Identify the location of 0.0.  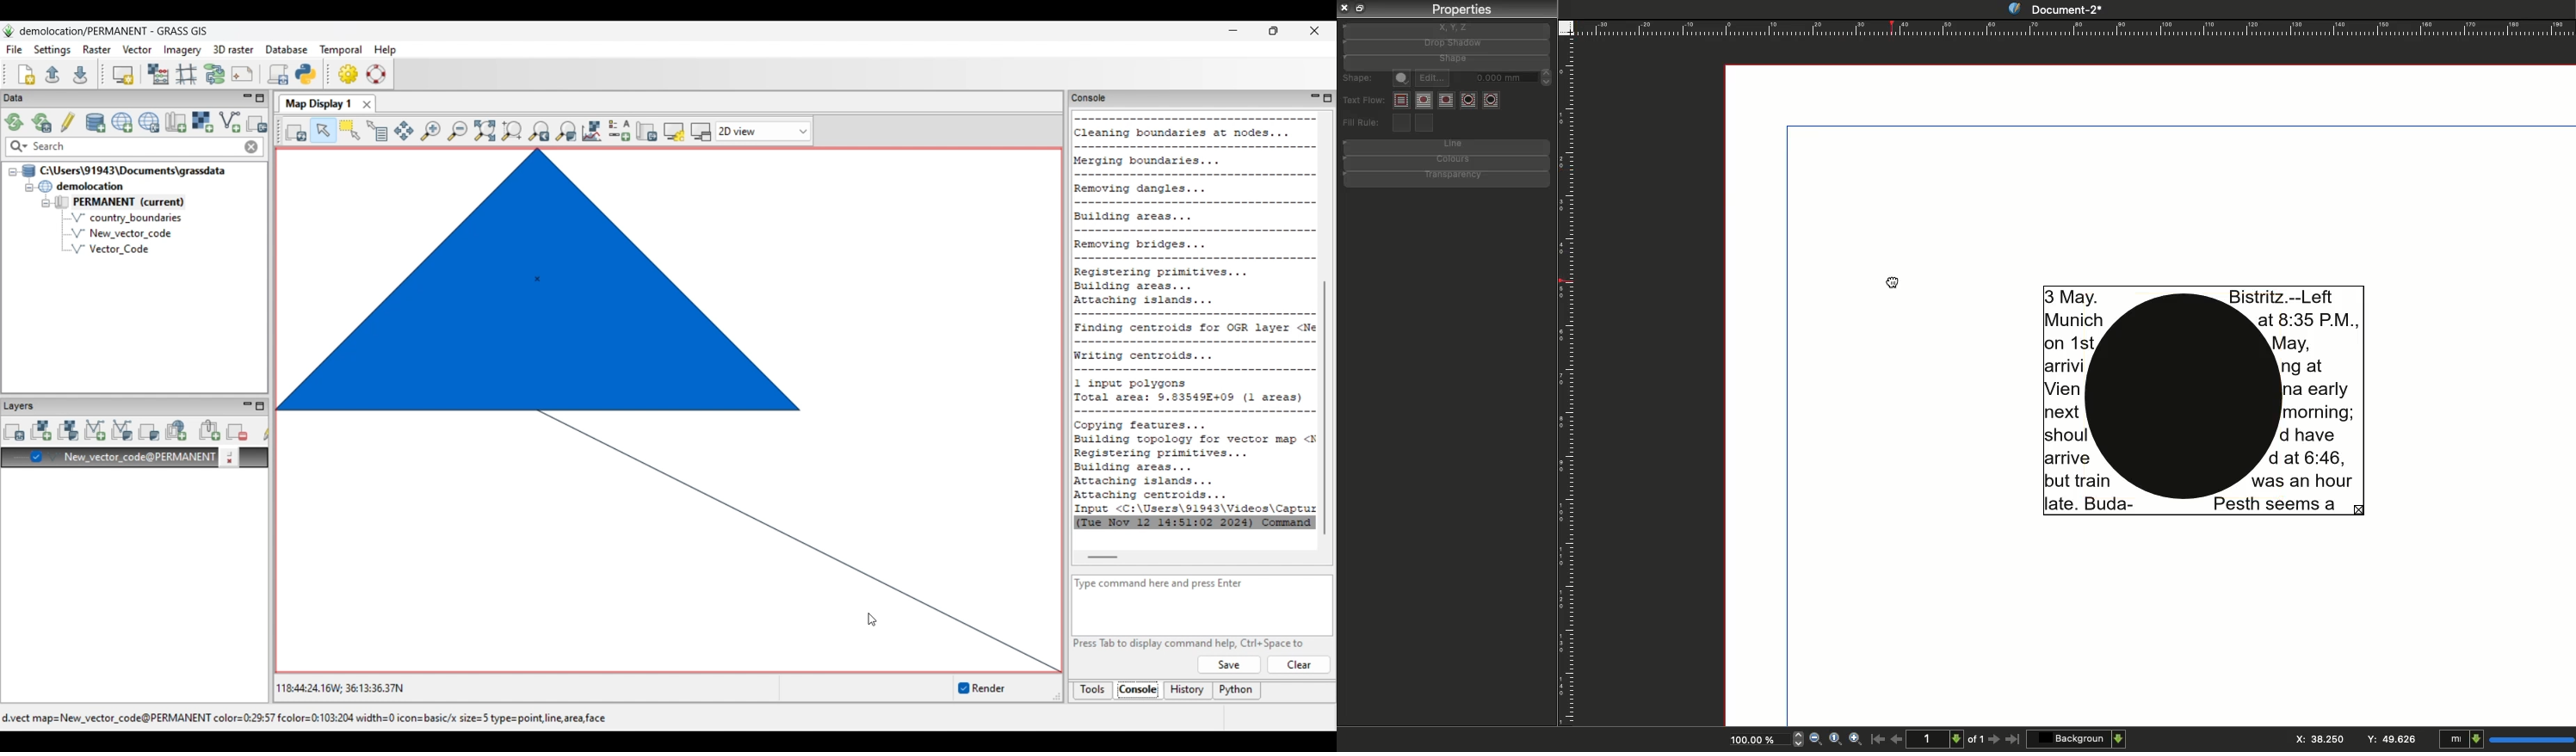
(1510, 75).